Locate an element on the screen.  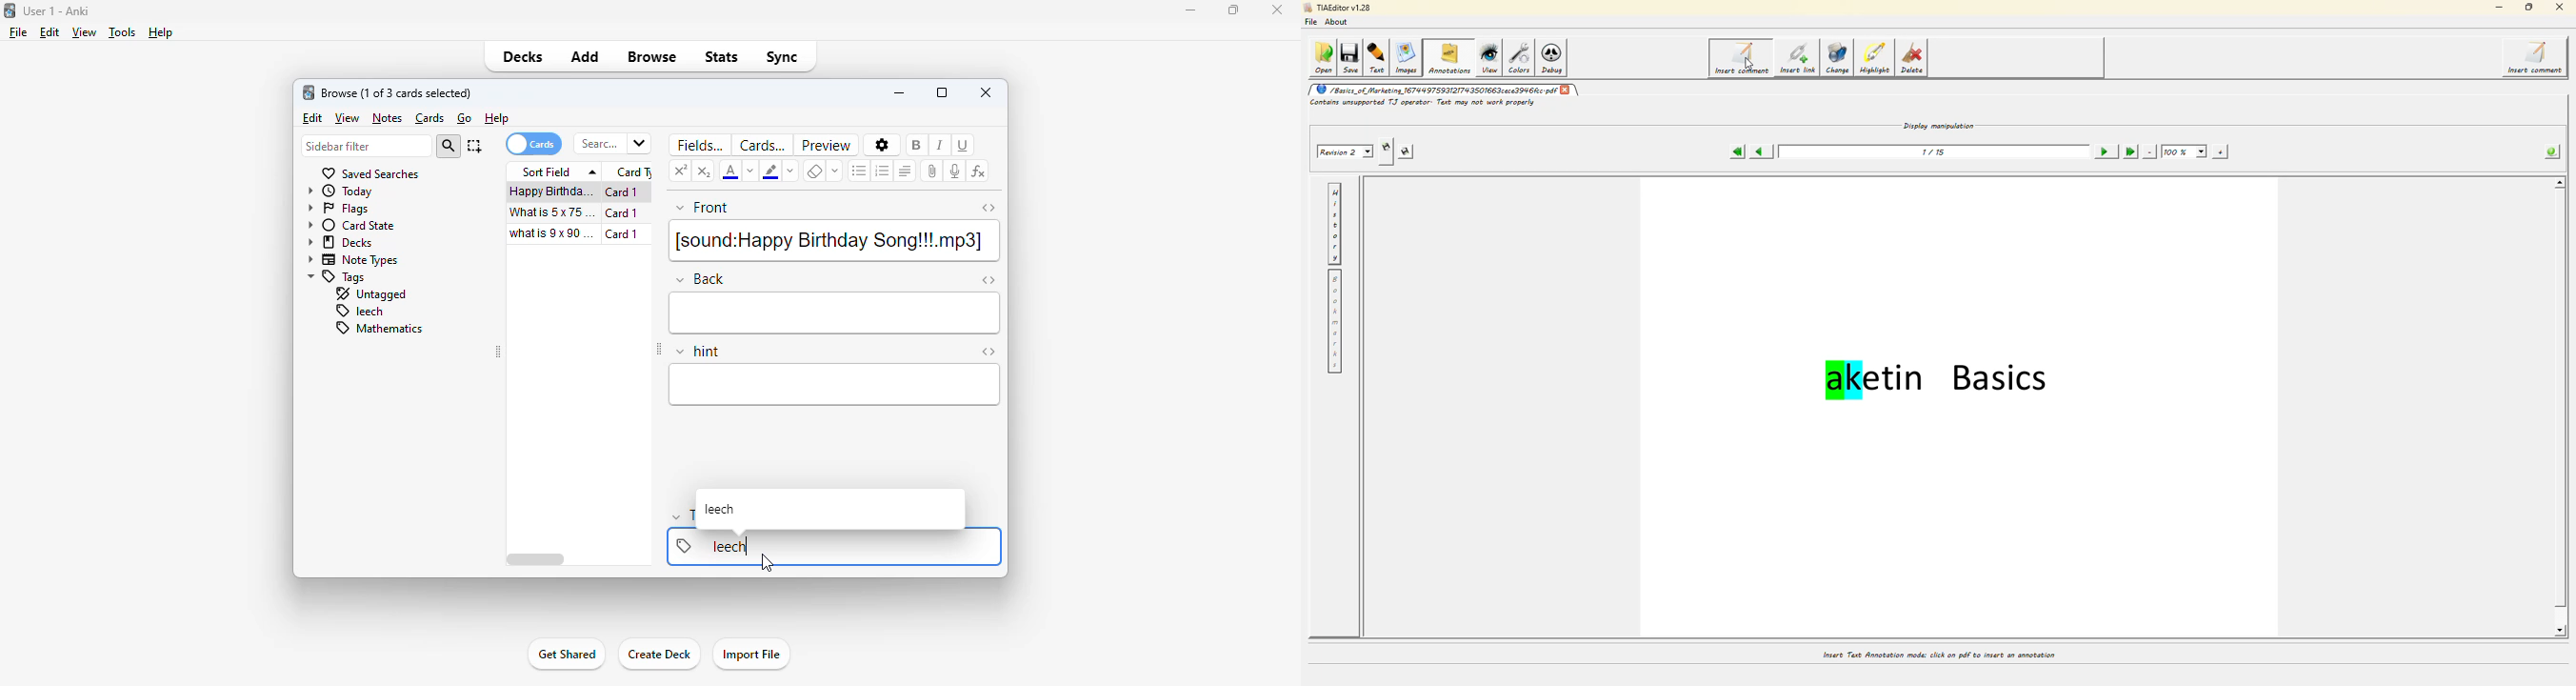
alignment is located at coordinates (906, 171).